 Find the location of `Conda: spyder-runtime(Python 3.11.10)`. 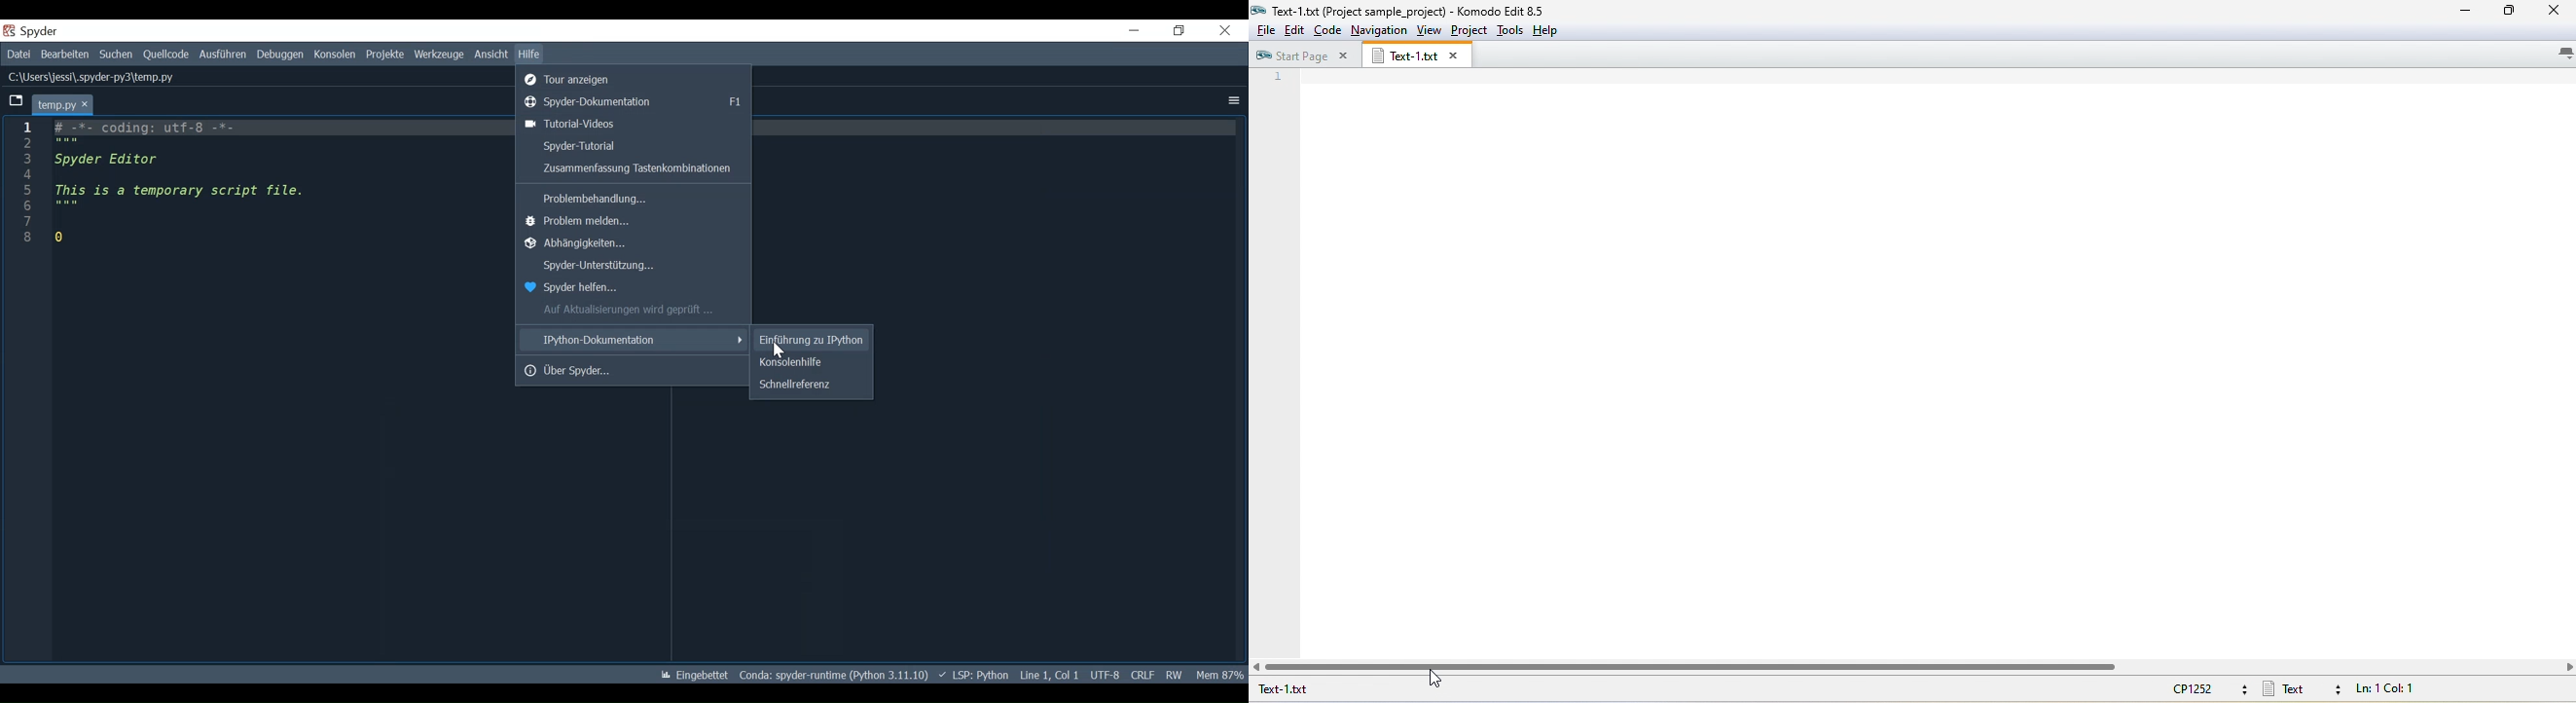

Conda: spyder-runtime(Python 3.11.10) is located at coordinates (832, 675).